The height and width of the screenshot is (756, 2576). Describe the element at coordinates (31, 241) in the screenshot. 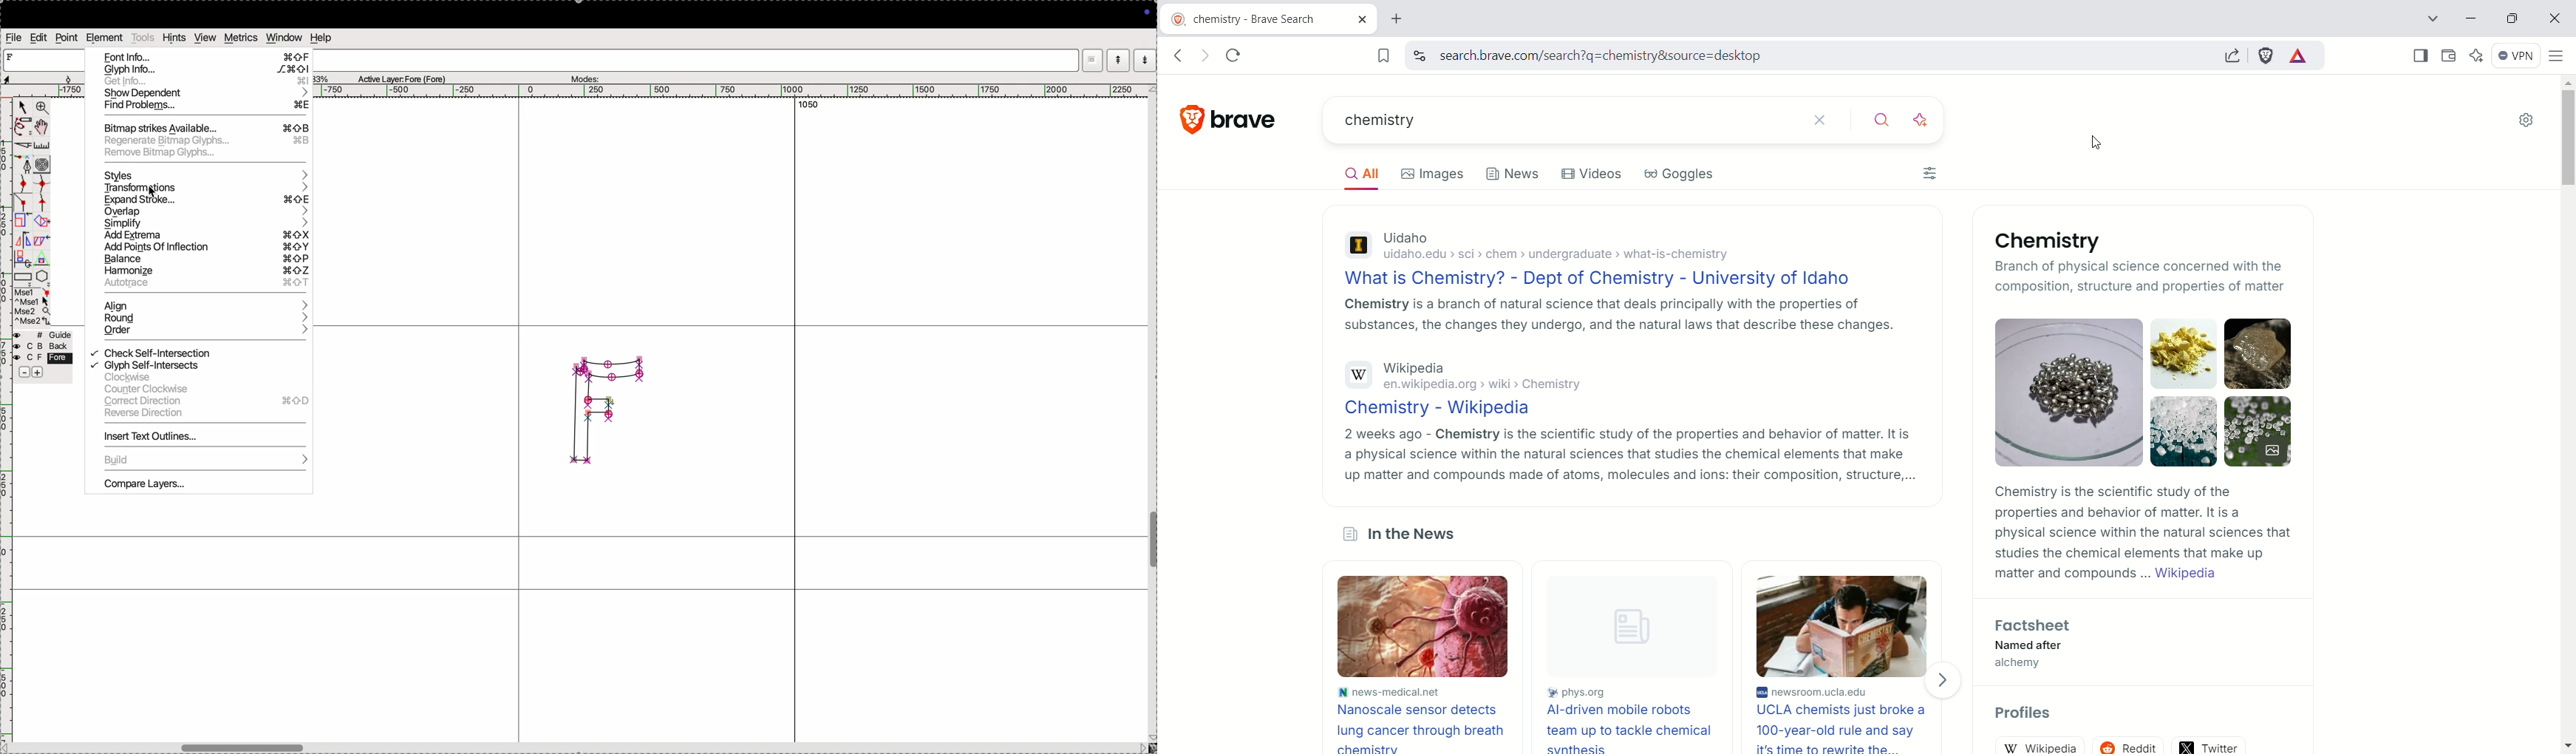

I see `mirror` at that location.